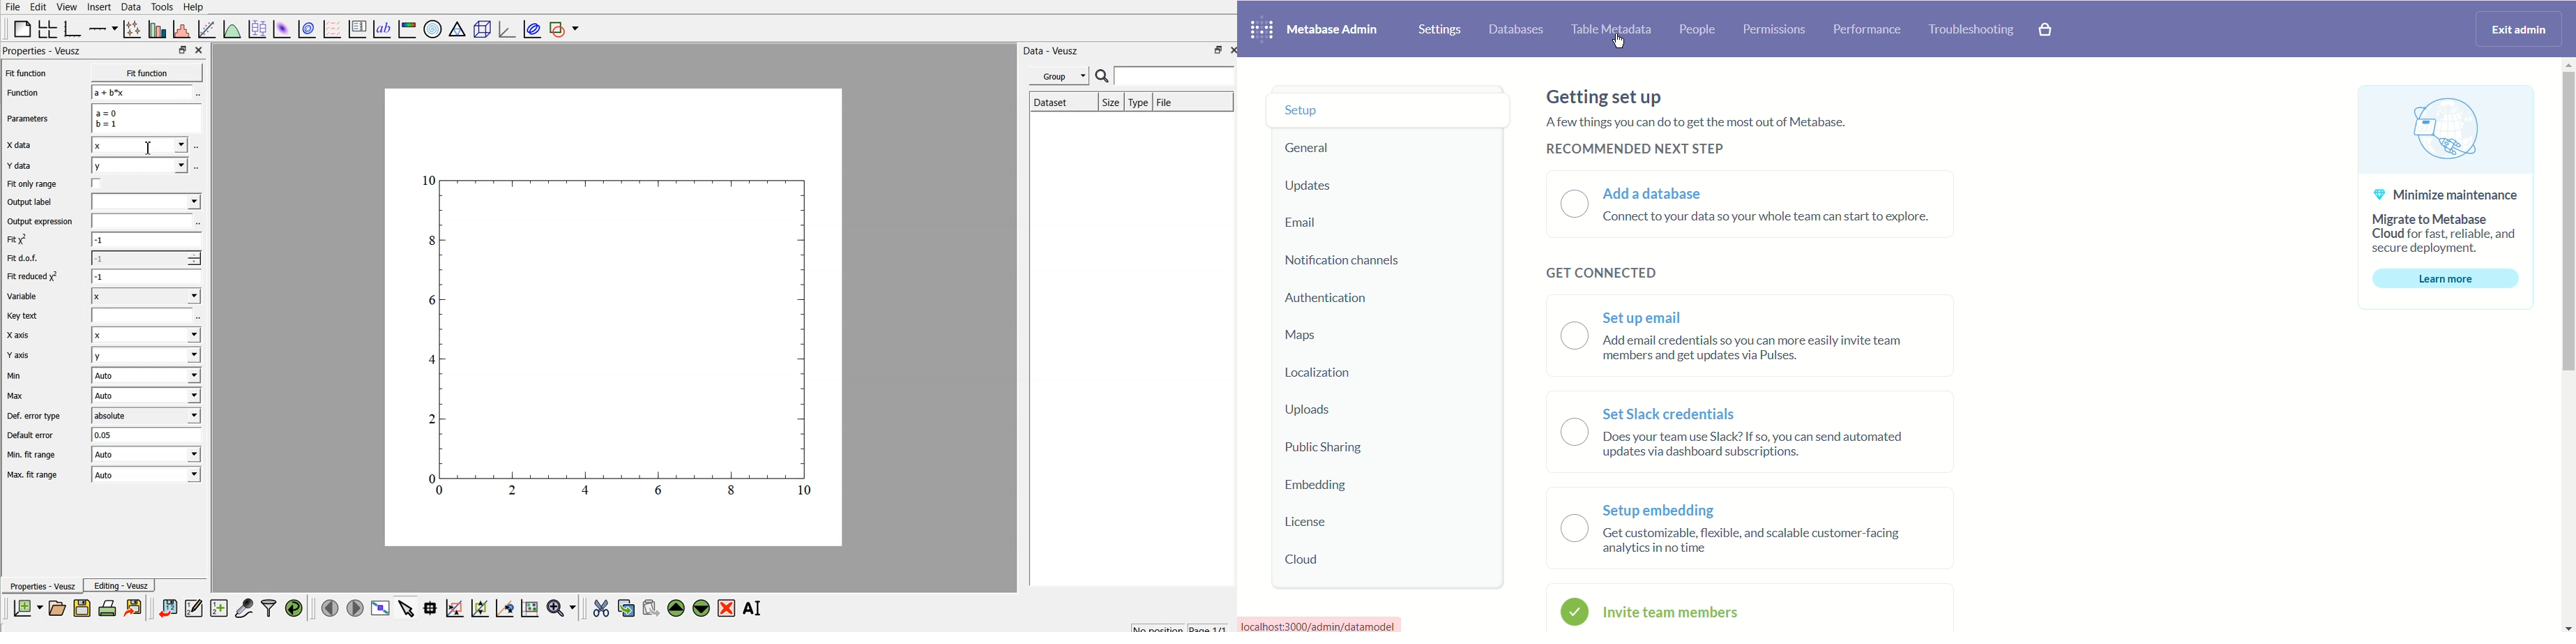 The height and width of the screenshot is (644, 2576). What do you see at coordinates (32, 436) in the screenshot?
I see `Default error` at bounding box center [32, 436].